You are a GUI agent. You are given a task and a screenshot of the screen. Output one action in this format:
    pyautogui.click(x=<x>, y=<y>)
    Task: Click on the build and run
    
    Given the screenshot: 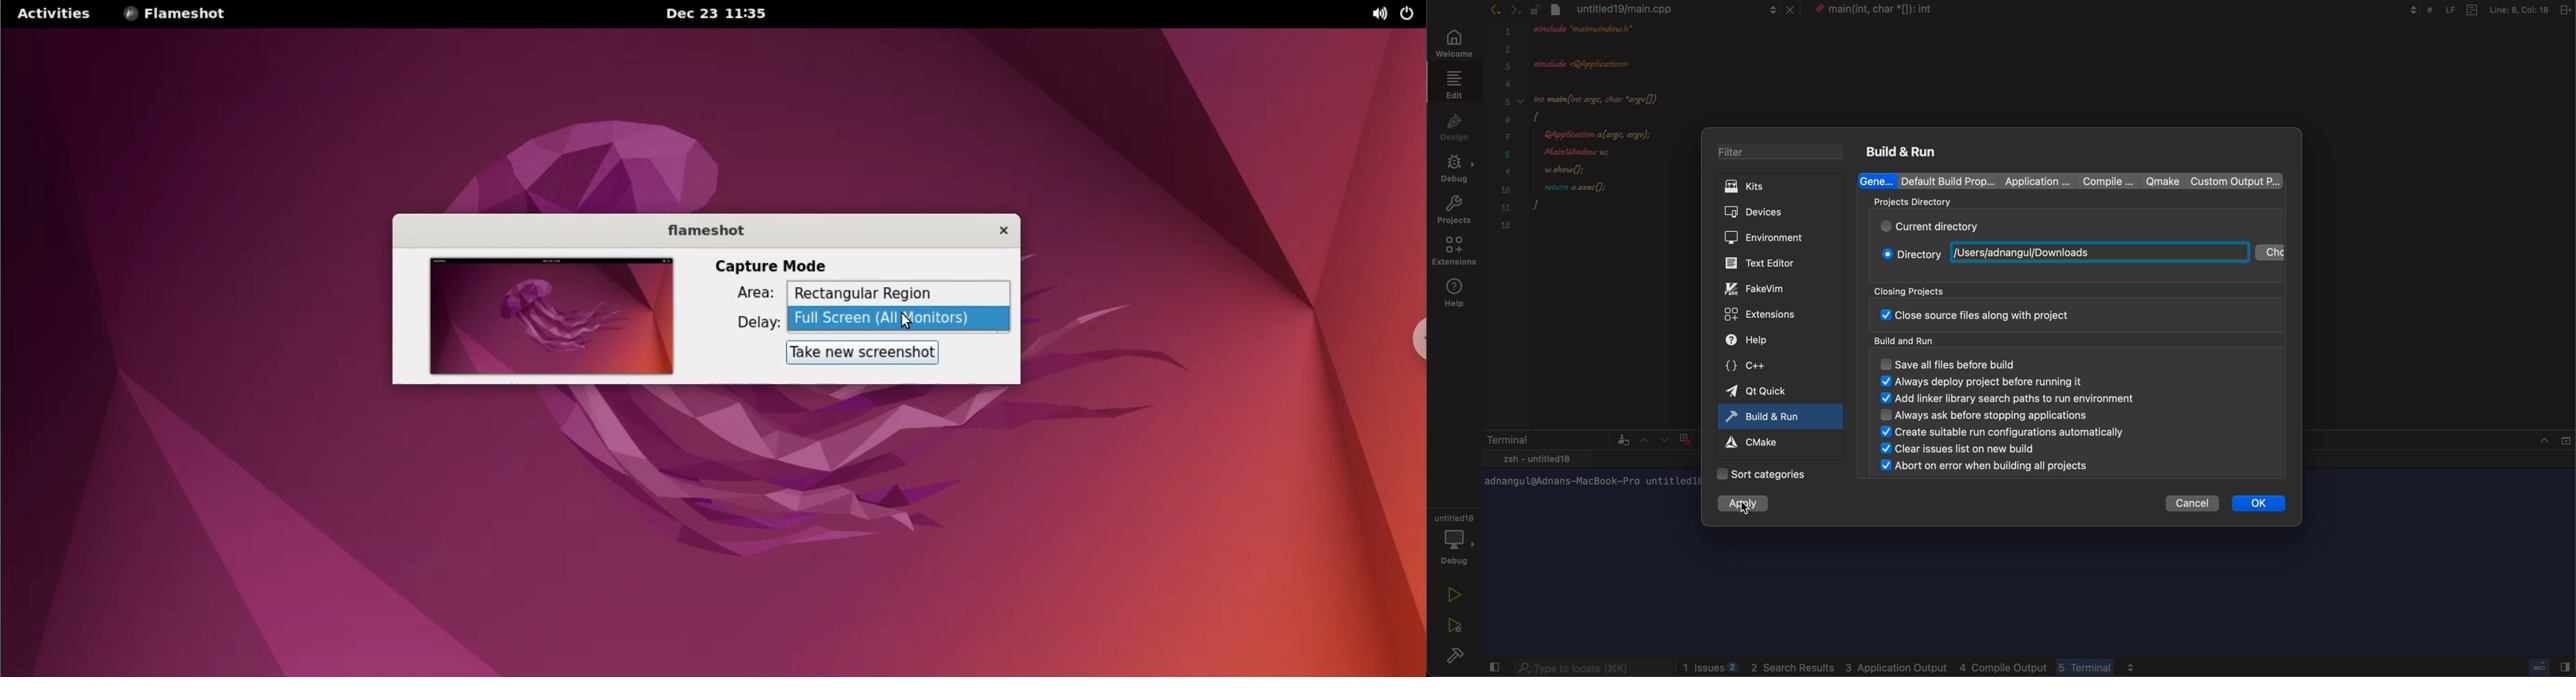 What is the action you would take?
    pyautogui.click(x=1901, y=152)
    